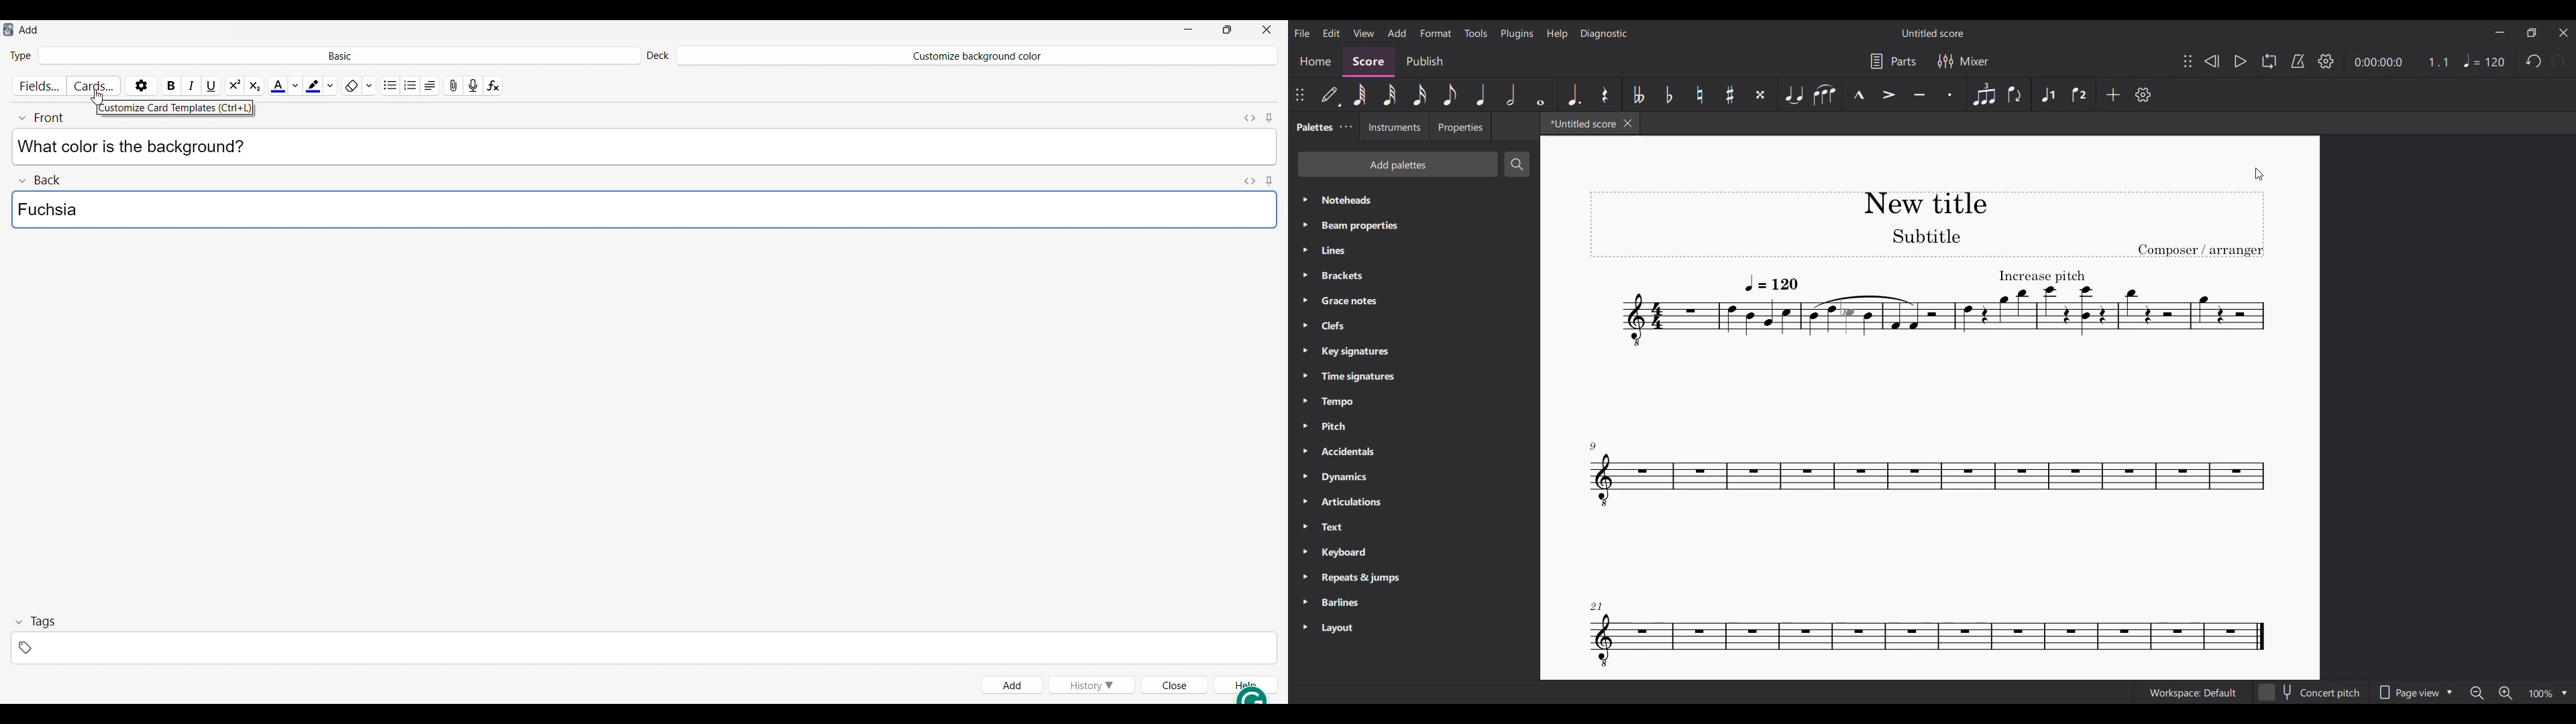 This screenshot has height=728, width=2576. I want to click on View menu , so click(1364, 33).